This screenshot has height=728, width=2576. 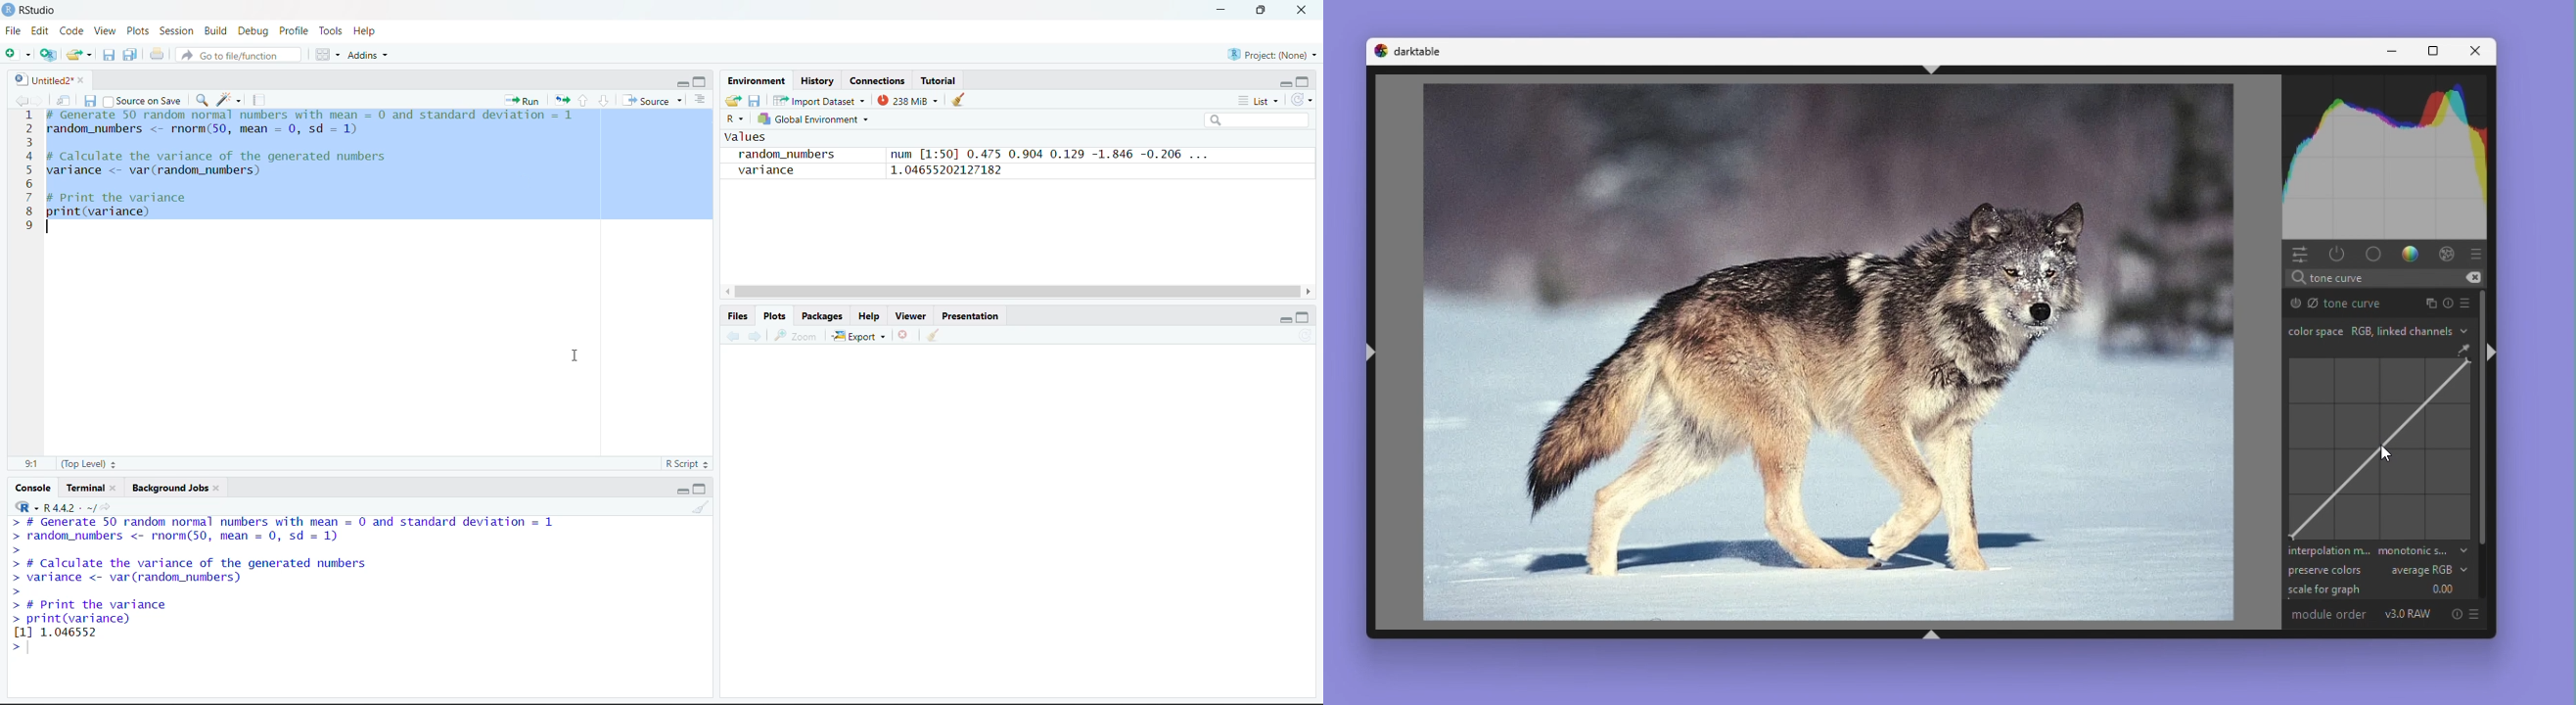 I want to click on maximize, so click(x=701, y=83).